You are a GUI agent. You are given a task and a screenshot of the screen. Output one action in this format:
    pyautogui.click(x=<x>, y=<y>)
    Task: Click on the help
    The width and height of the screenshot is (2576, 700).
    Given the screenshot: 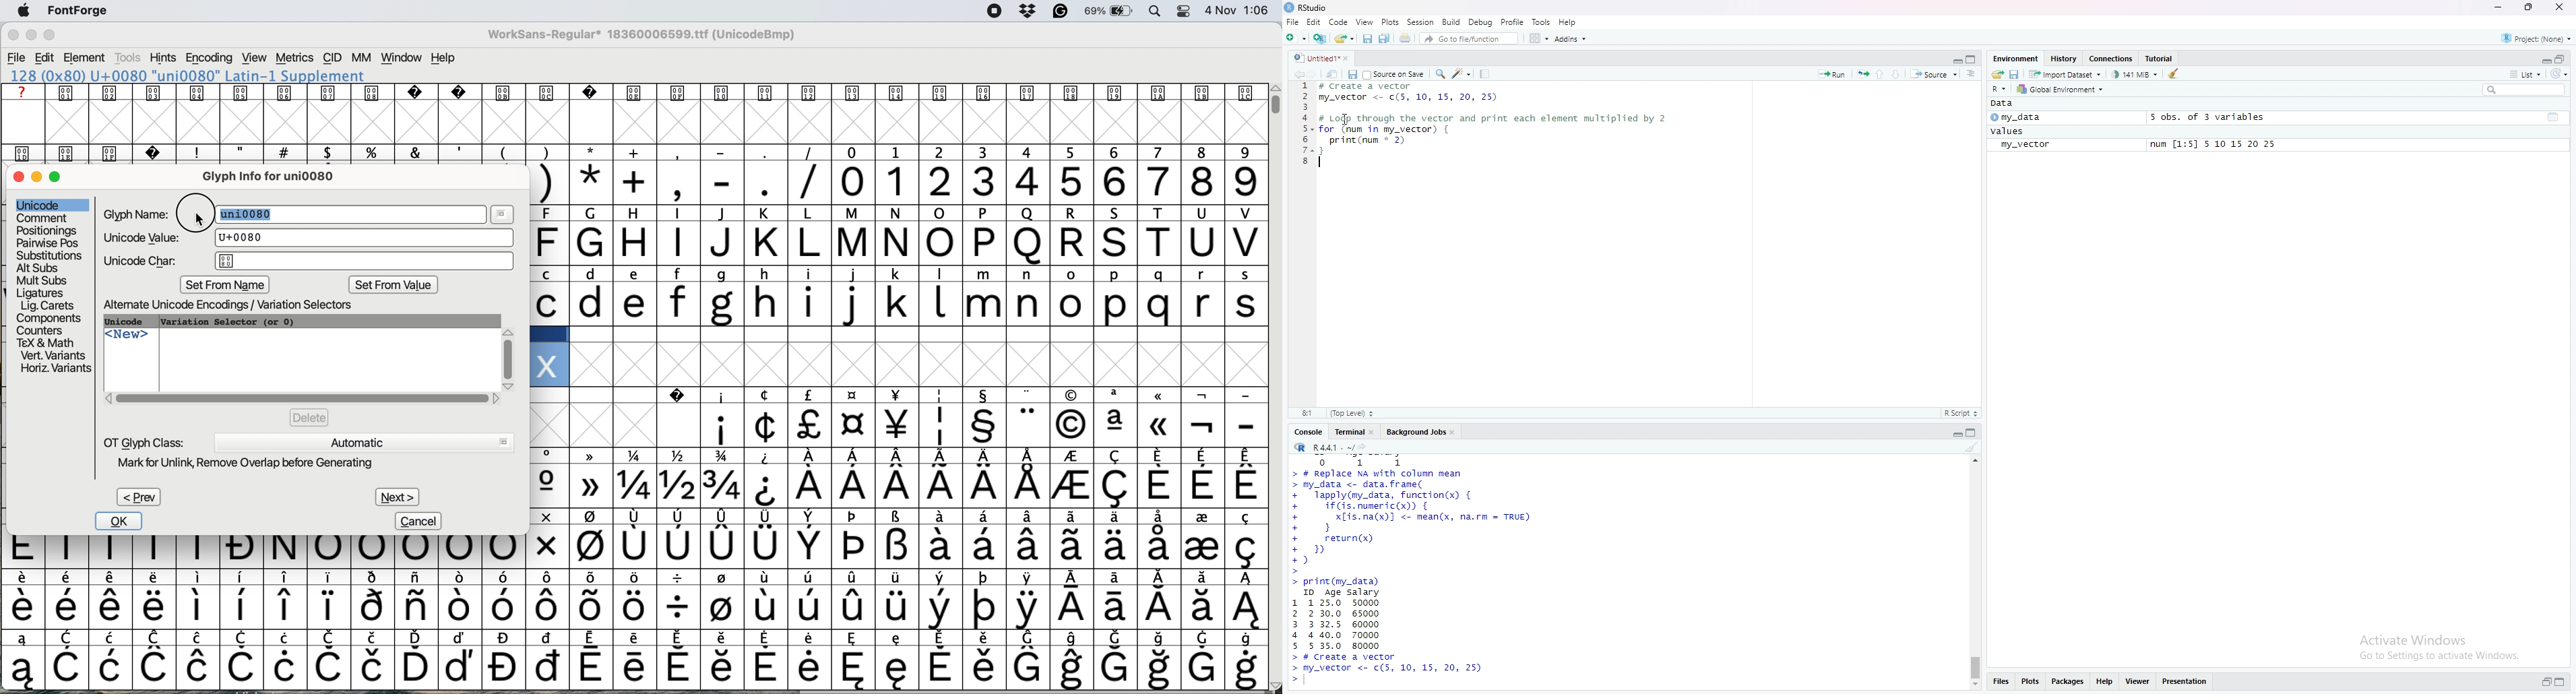 What is the action you would take?
    pyautogui.click(x=1567, y=22)
    